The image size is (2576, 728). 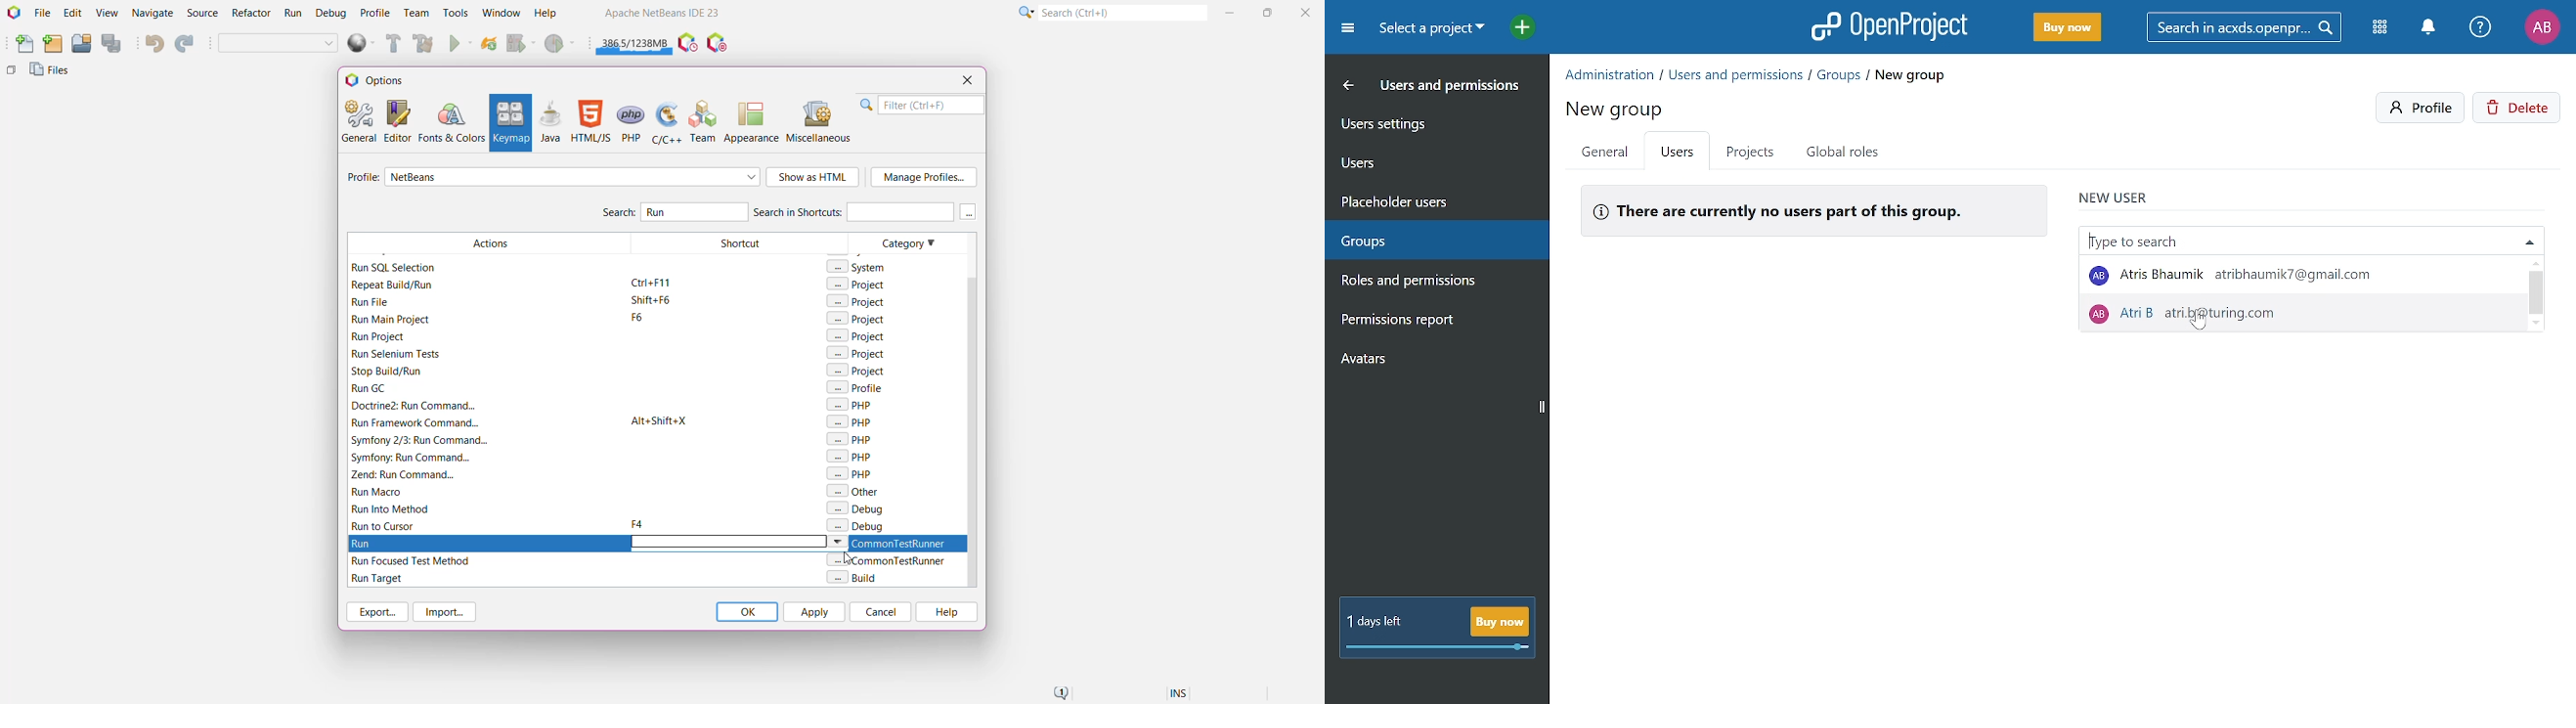 What do you see at coordinates (2114, 195) in the screenshot?
I see `new user` at bounding box center [2114, 195].